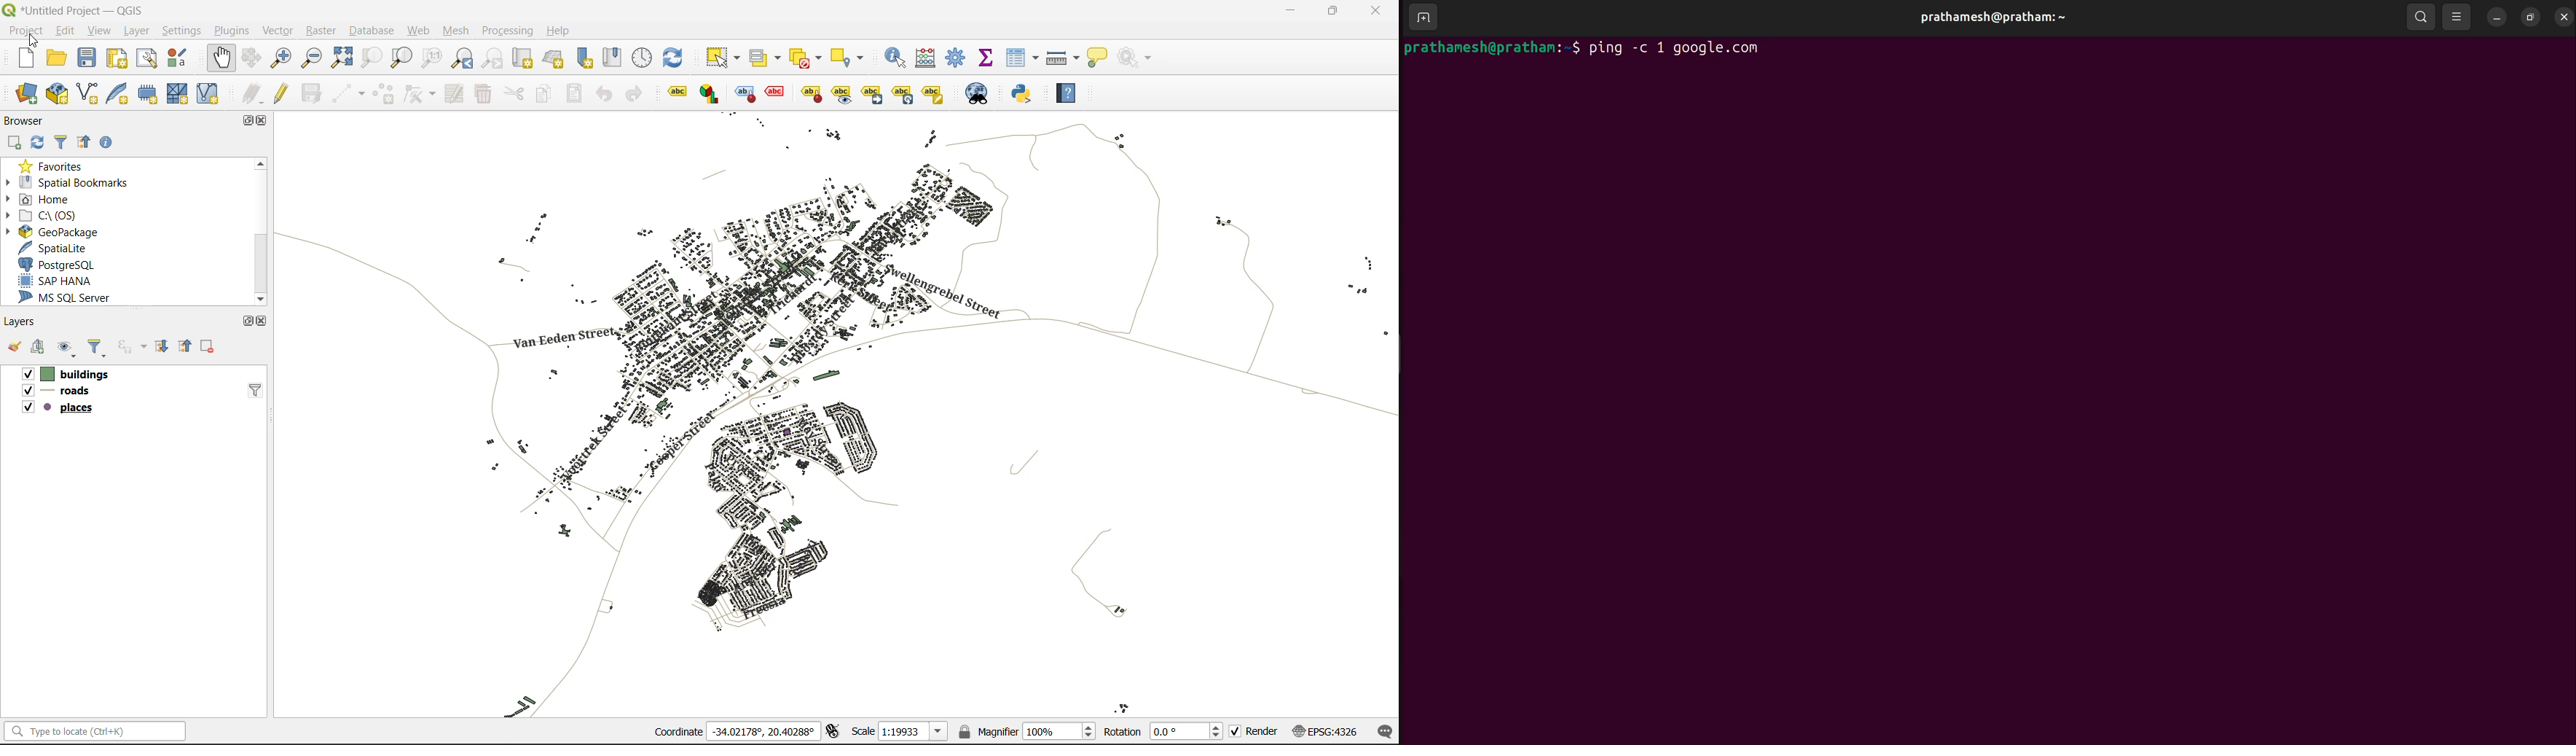  I want to click on statistical summary, so click(986, 59).